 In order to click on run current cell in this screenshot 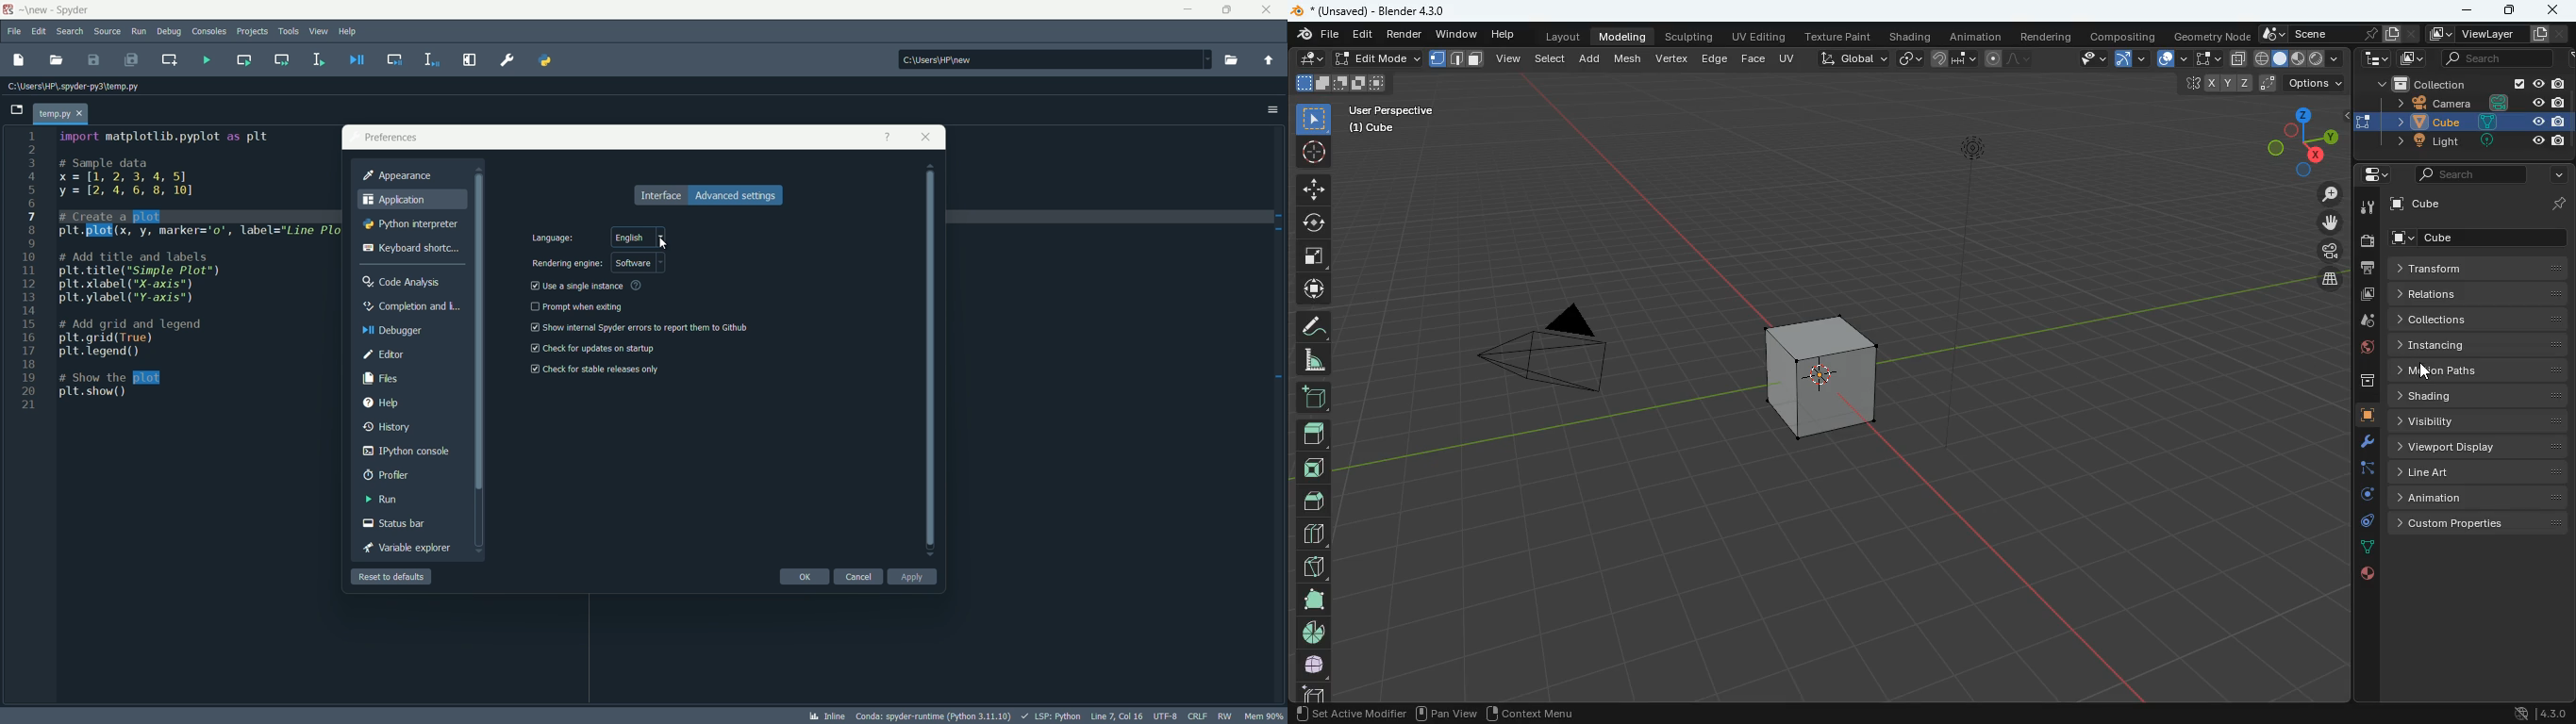, I will do `click(243, 60)`.